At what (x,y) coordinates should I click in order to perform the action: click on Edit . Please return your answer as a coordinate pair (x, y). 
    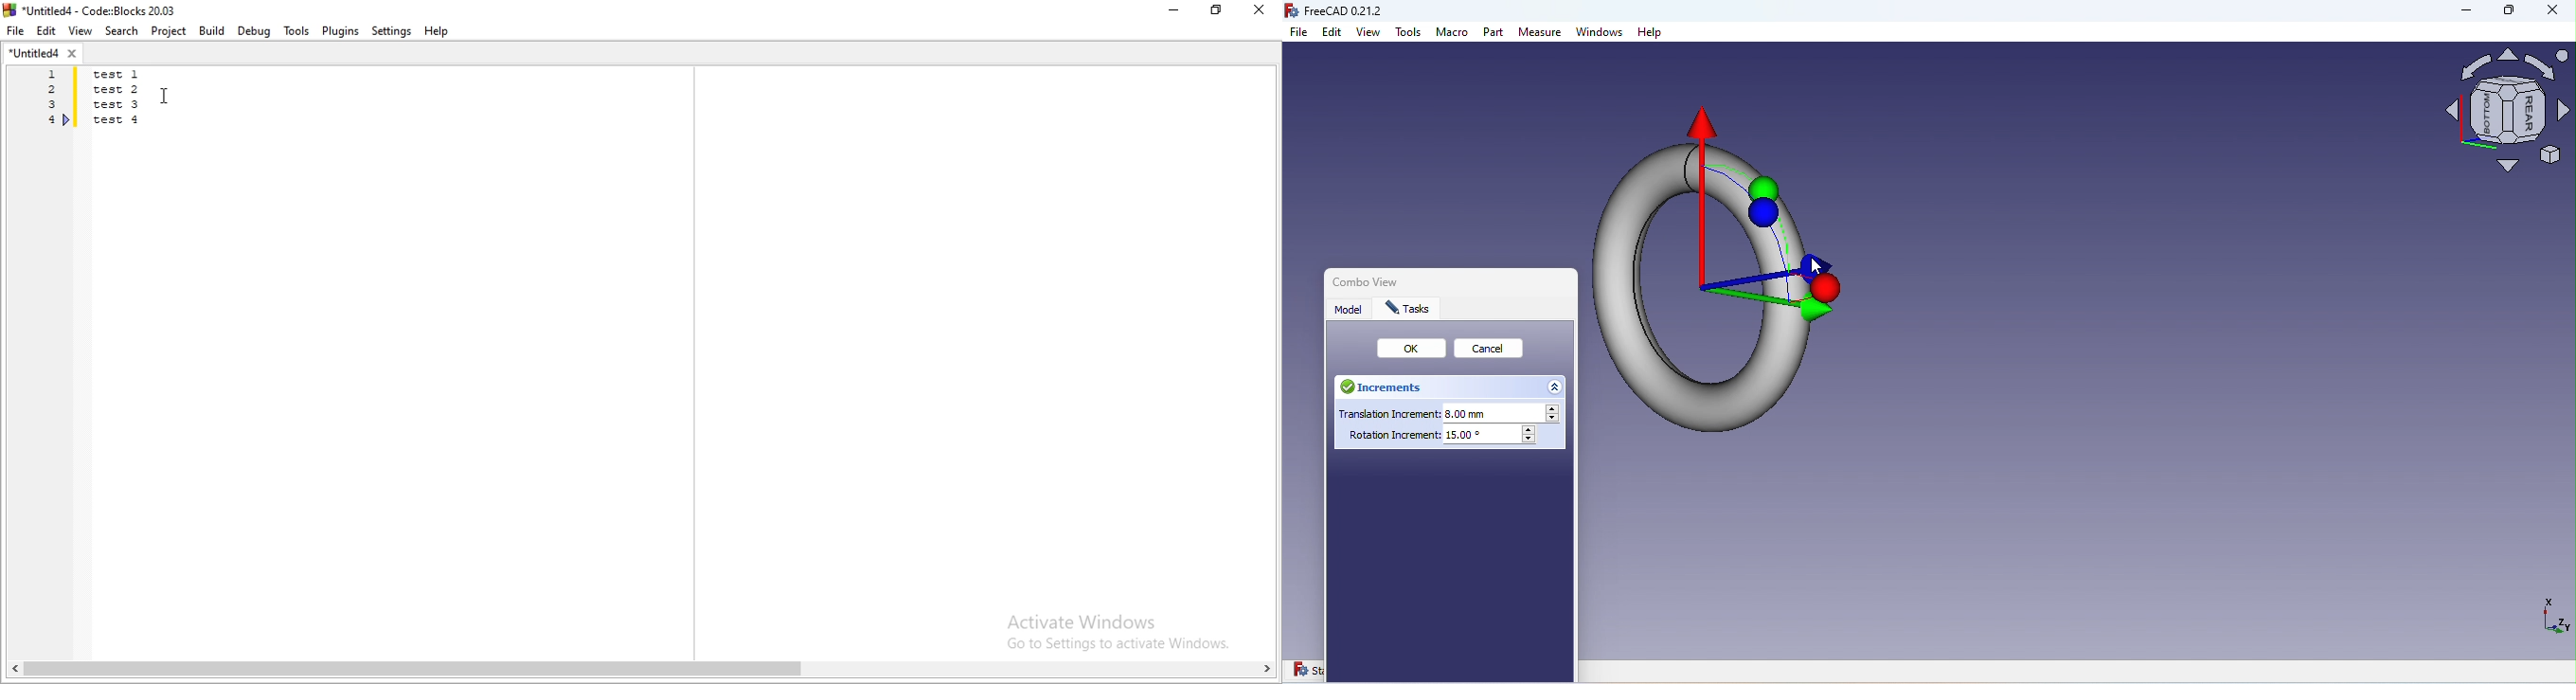
    Looking at the image, I should click on (47, 31).